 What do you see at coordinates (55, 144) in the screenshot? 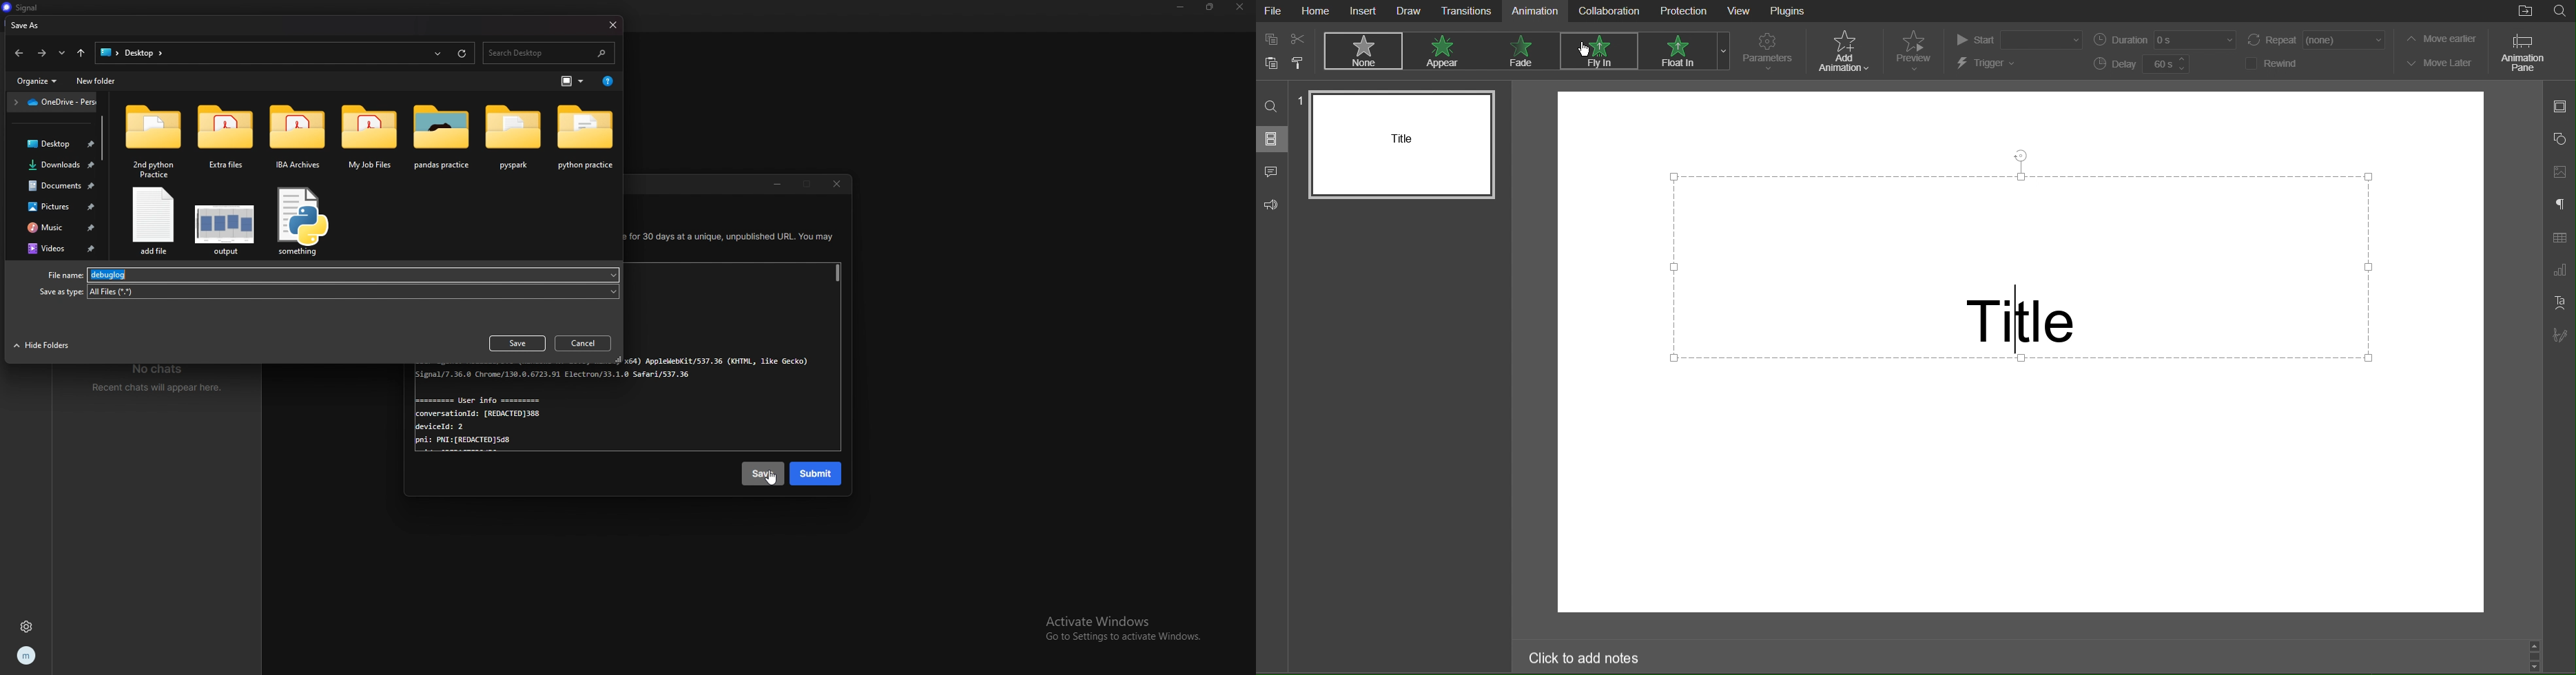
I see `desktop` at bounding box center [55, 144].